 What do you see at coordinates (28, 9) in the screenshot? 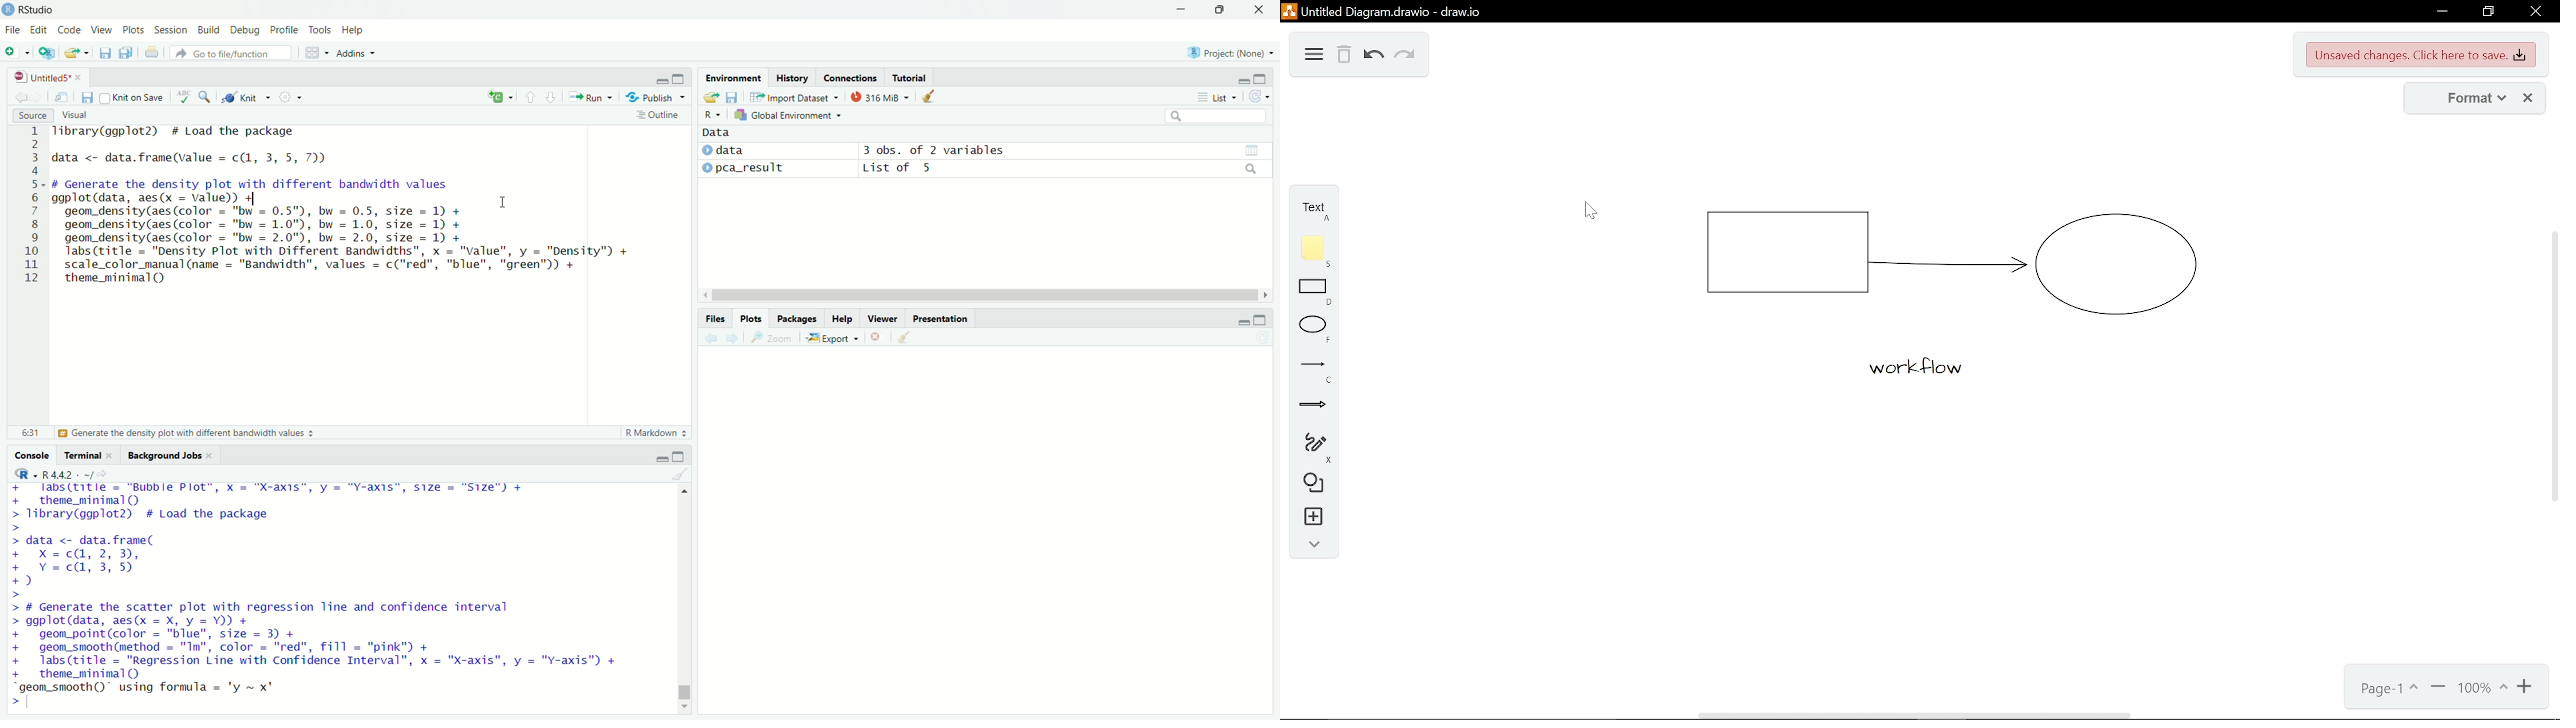
I see `RStudio` at bounding box center [28, 9].